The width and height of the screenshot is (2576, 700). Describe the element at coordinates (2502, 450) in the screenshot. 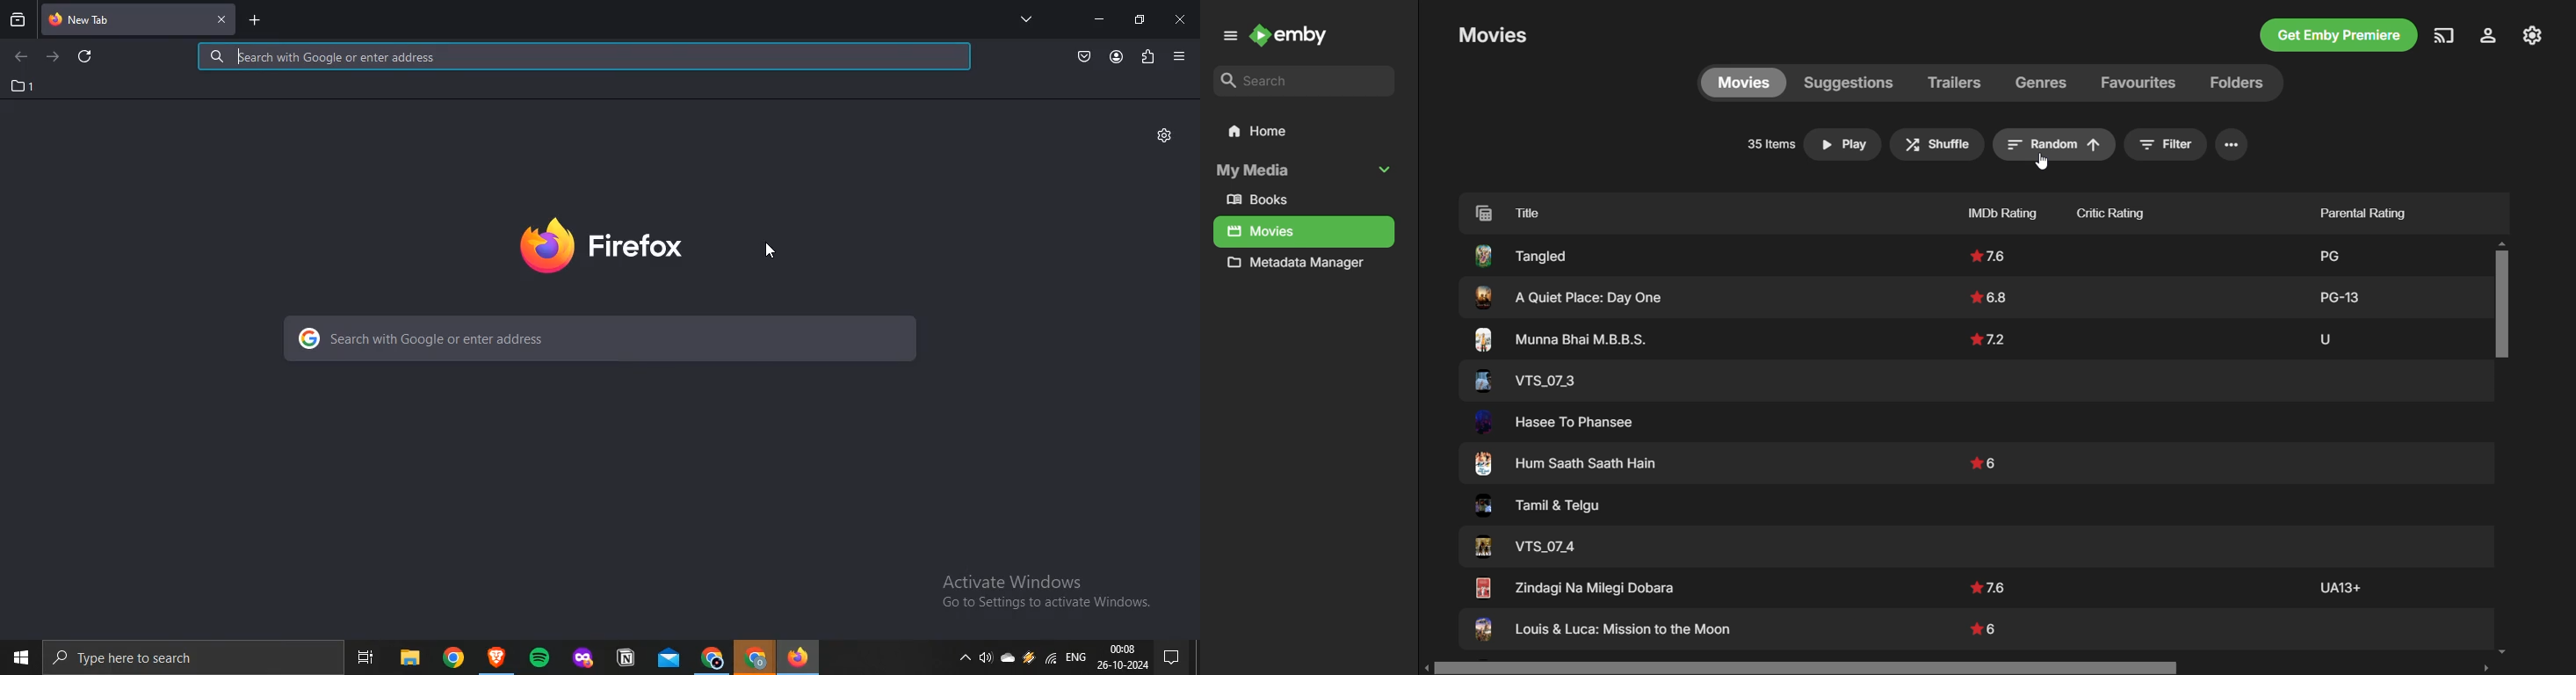

I see `Vertica Scroll Bar` at that location.